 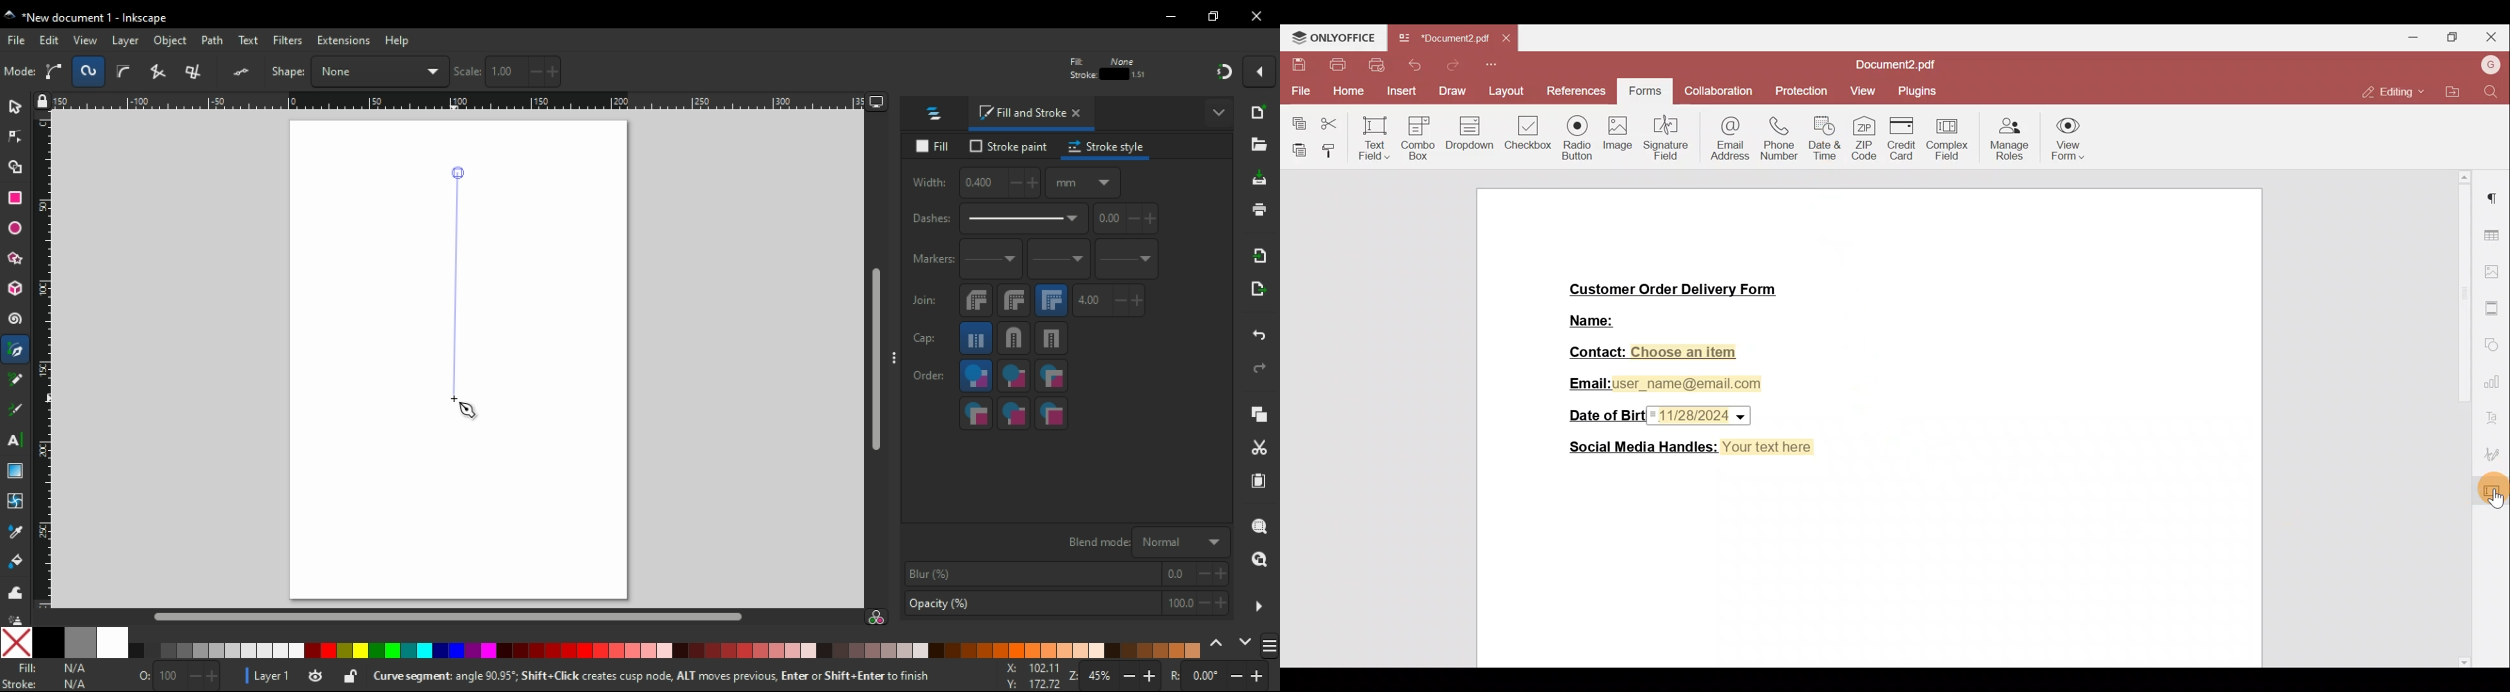 What do you see at coordinates (1013, 338) in the screenshot?
I see `round` at bounding box center [1013, 338].